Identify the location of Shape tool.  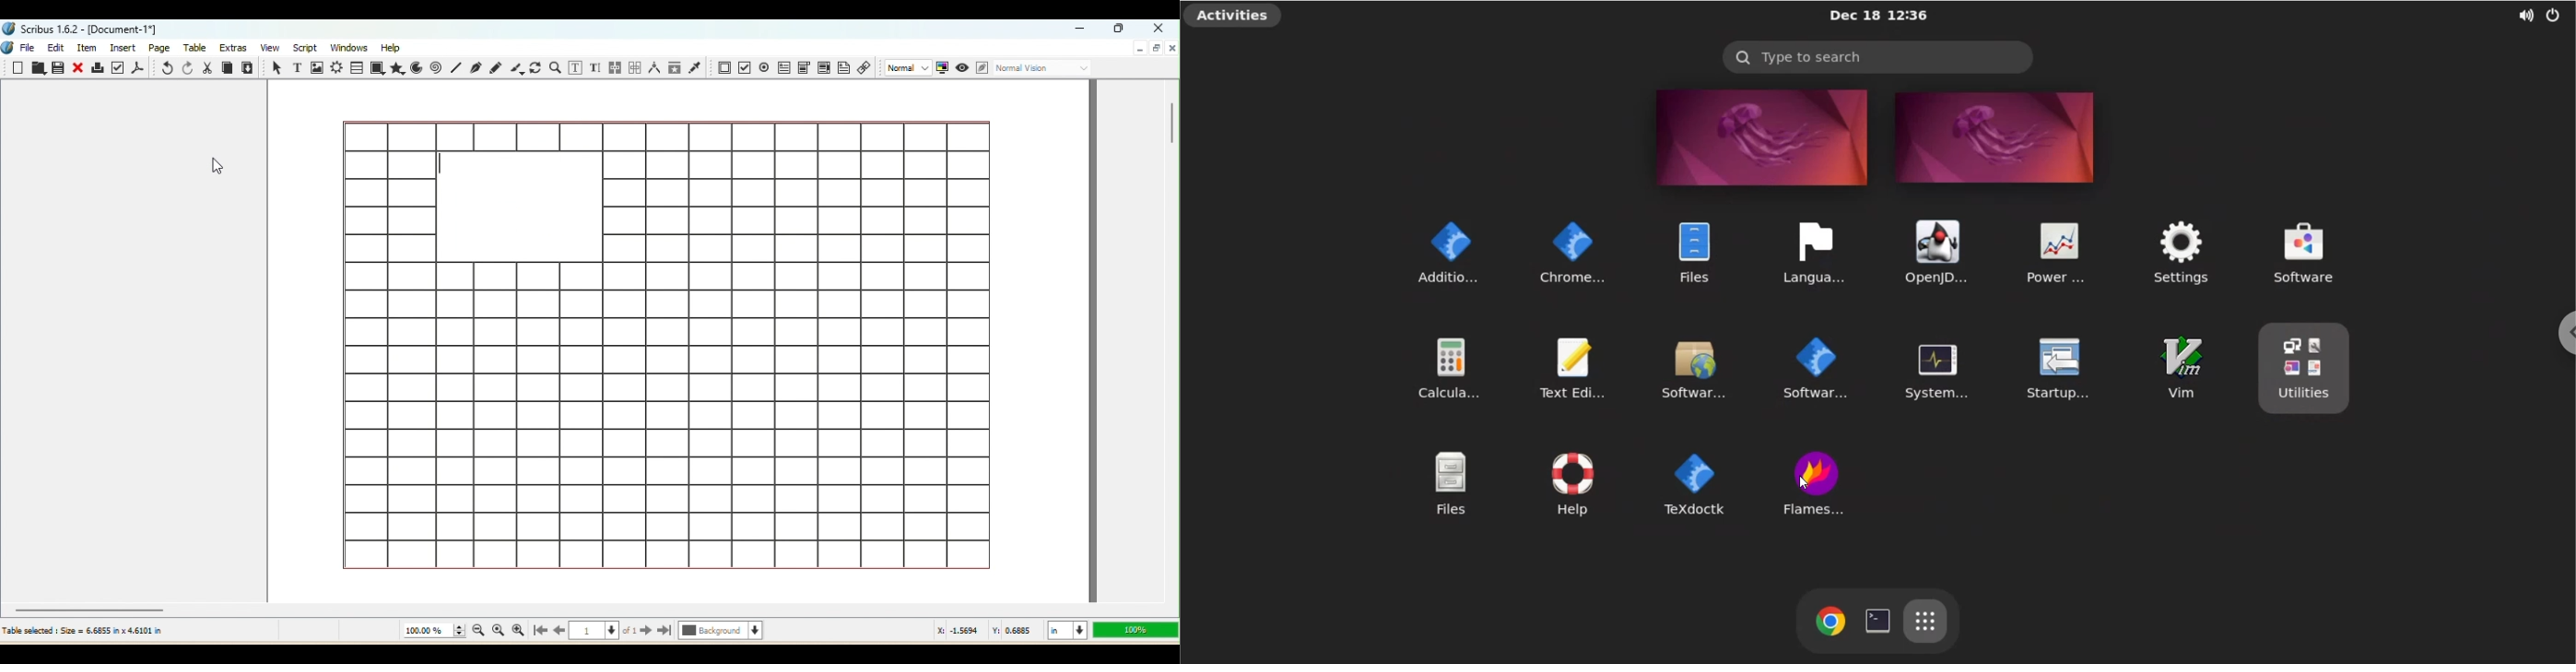
(378, 68).